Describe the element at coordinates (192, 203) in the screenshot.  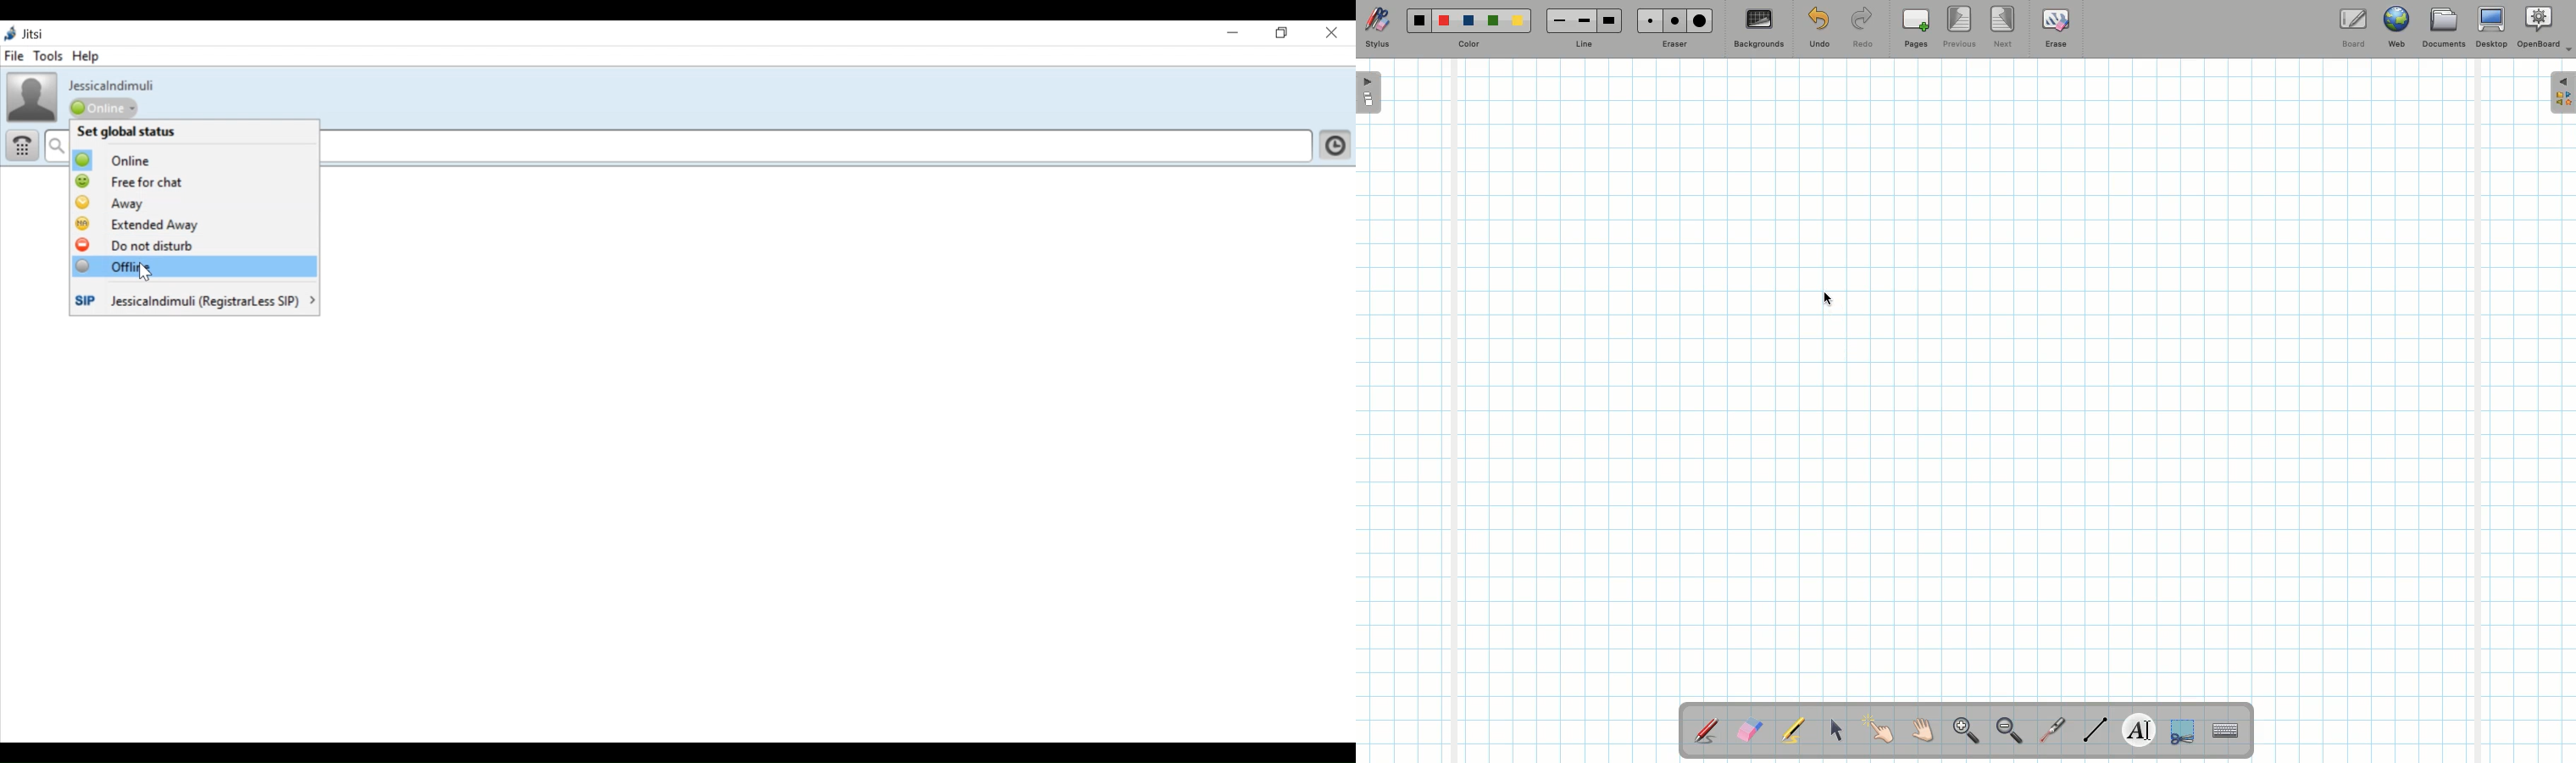
I see `Away` at that location.